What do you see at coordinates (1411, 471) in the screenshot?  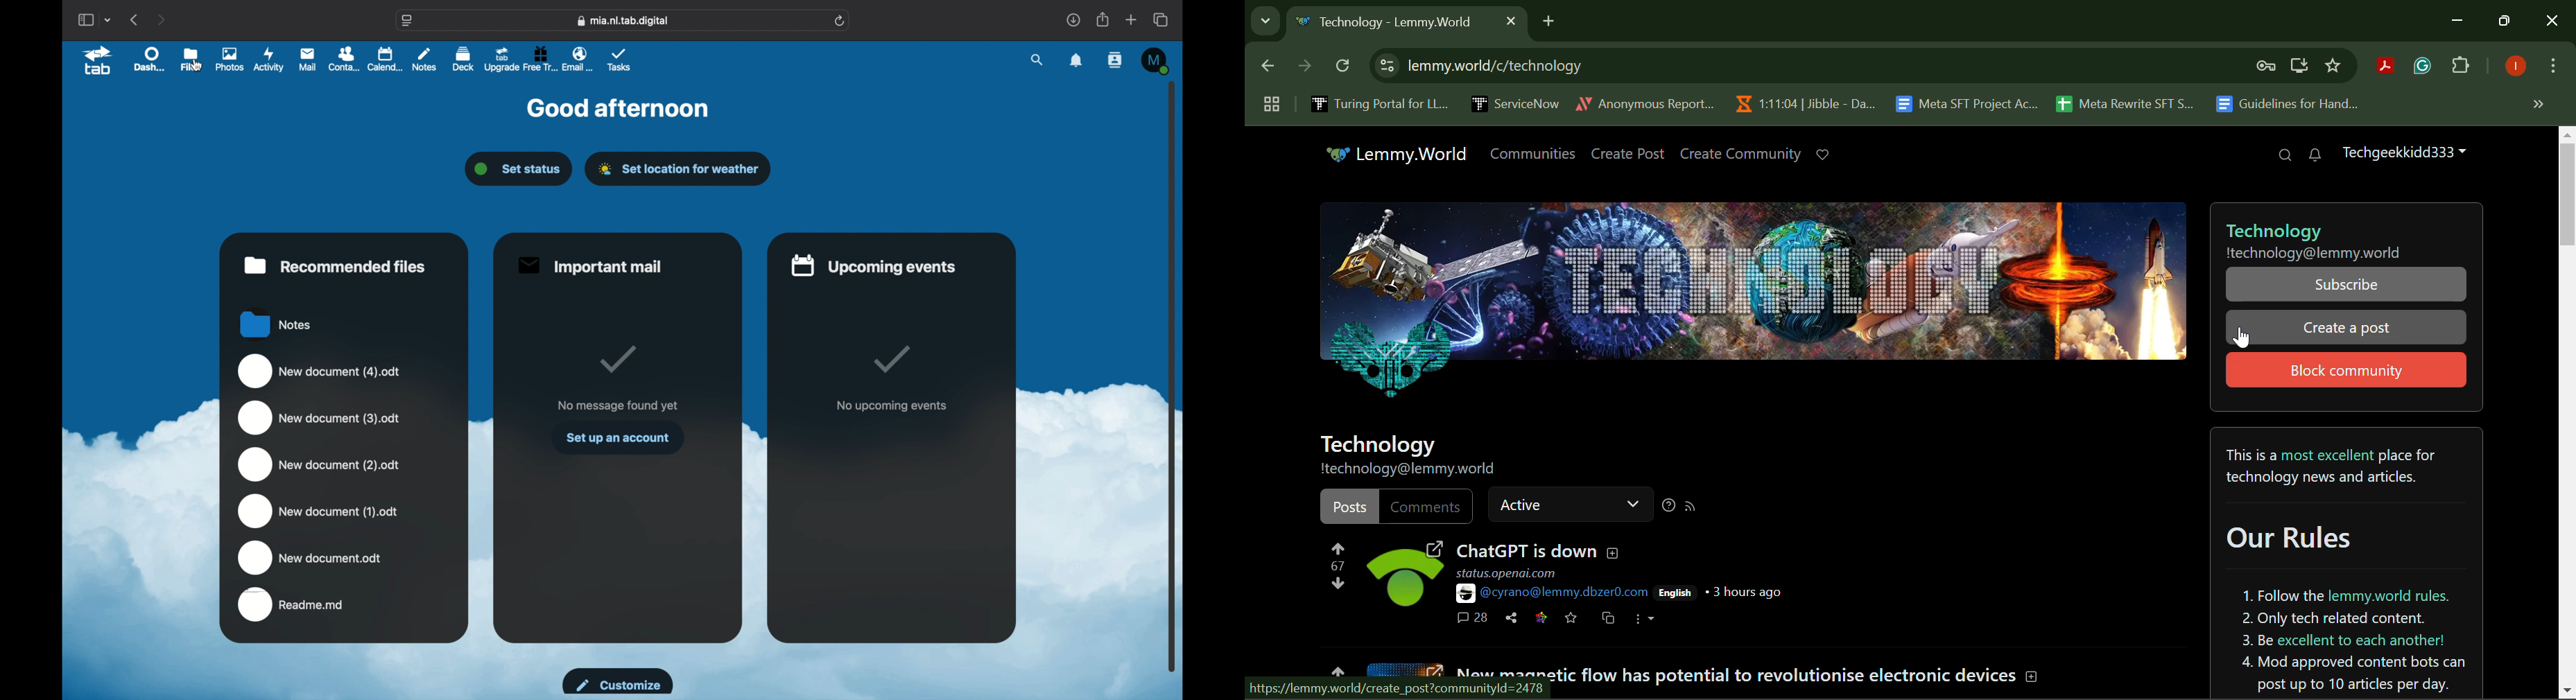 I see `Community Address` at bounding box center [1411, 471].